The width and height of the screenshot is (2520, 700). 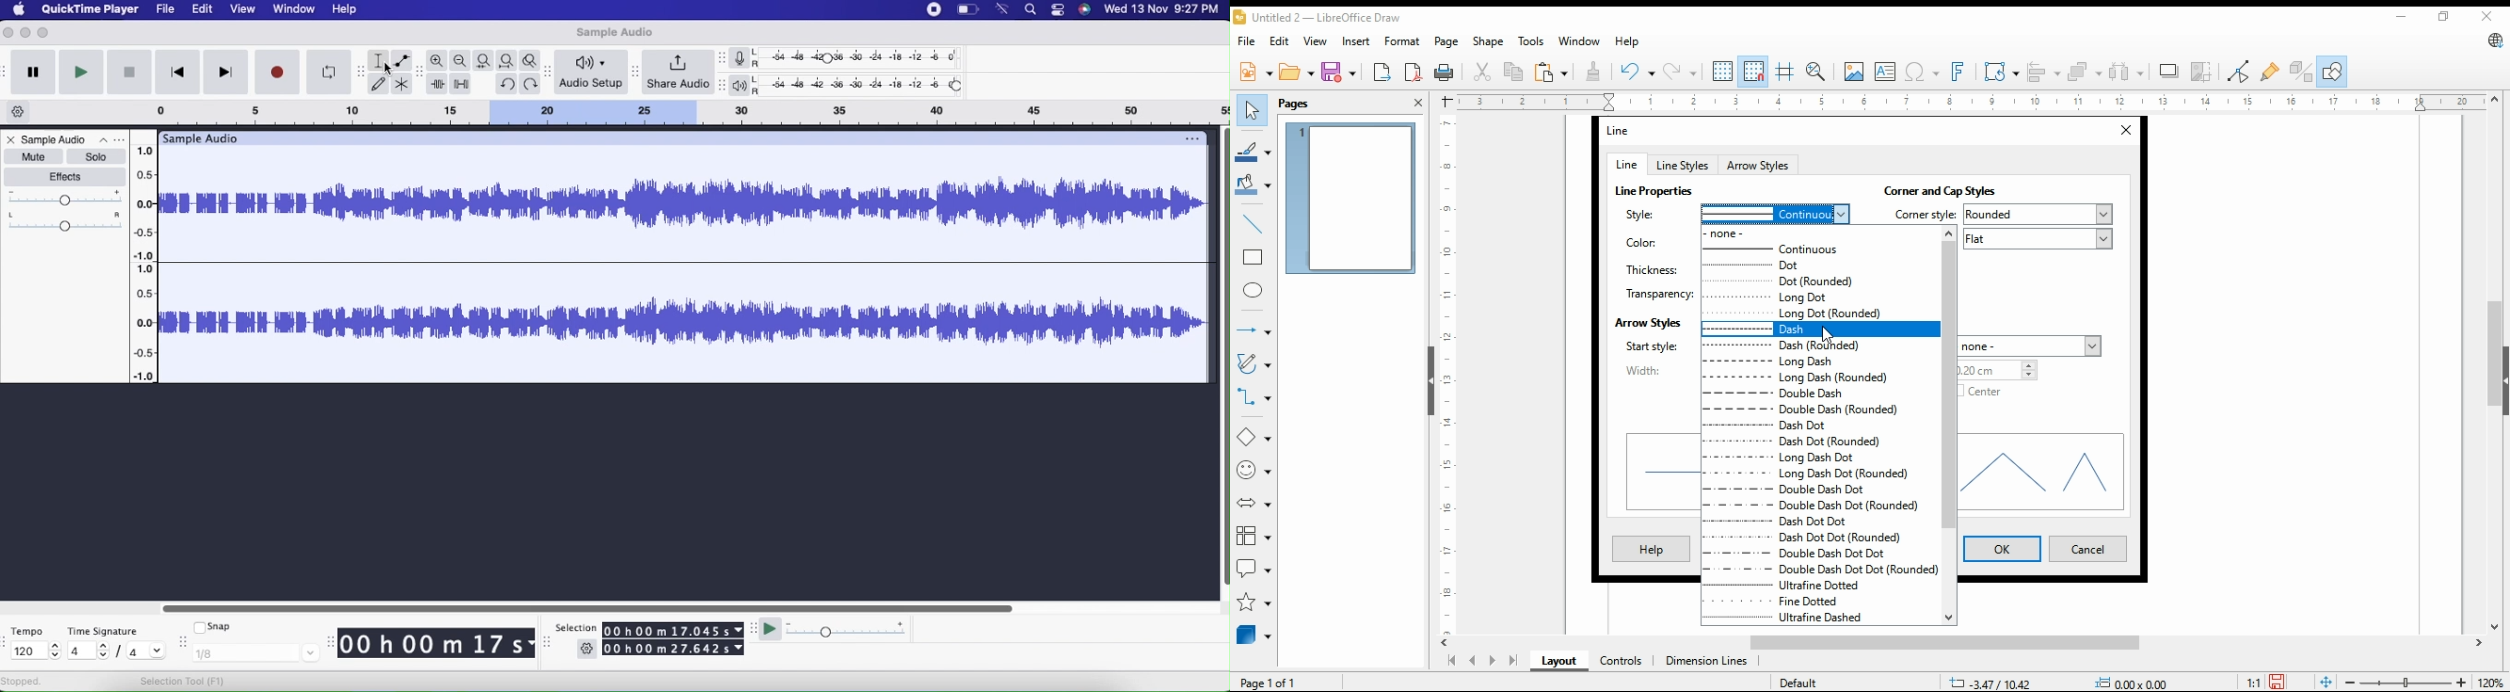 I want to click on insert image, so click(x=1853, y=71).